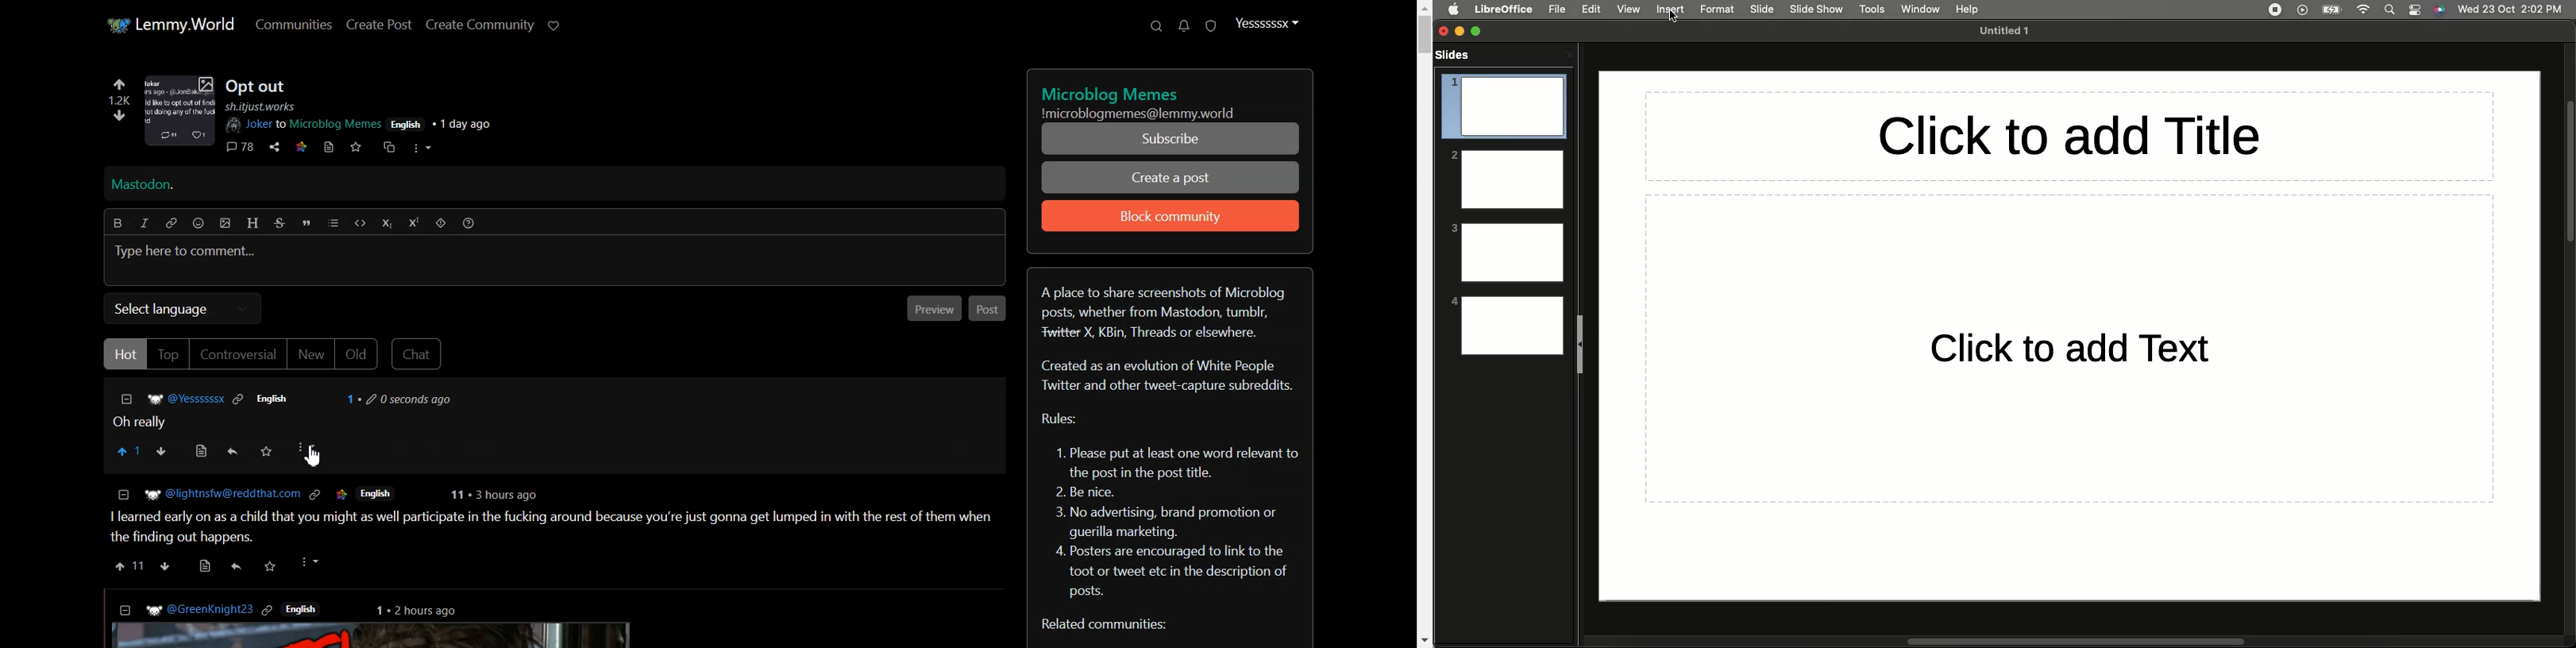 The height and width of the screenshot is (672, 2576). Describe the element at coordinates (293, 24) in the screenshot. I see `Communities` at that location.